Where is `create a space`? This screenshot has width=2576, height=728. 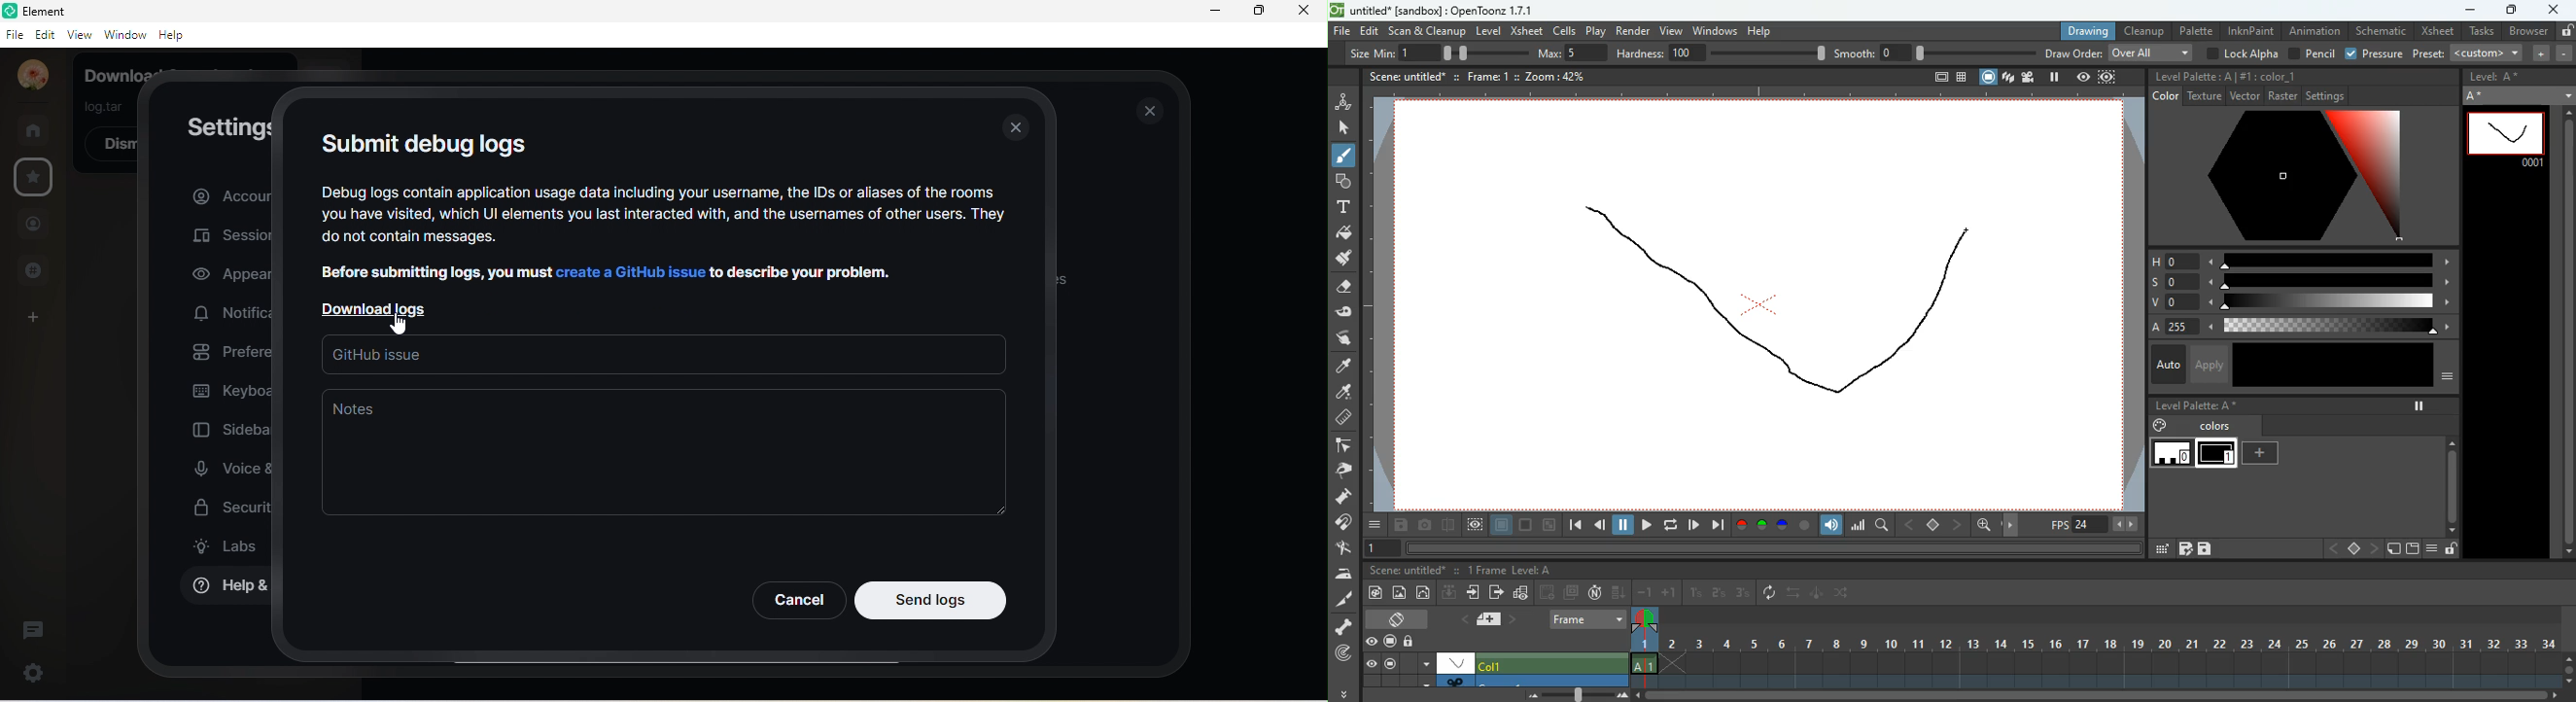 create a space is located at coordinates (41, 315).